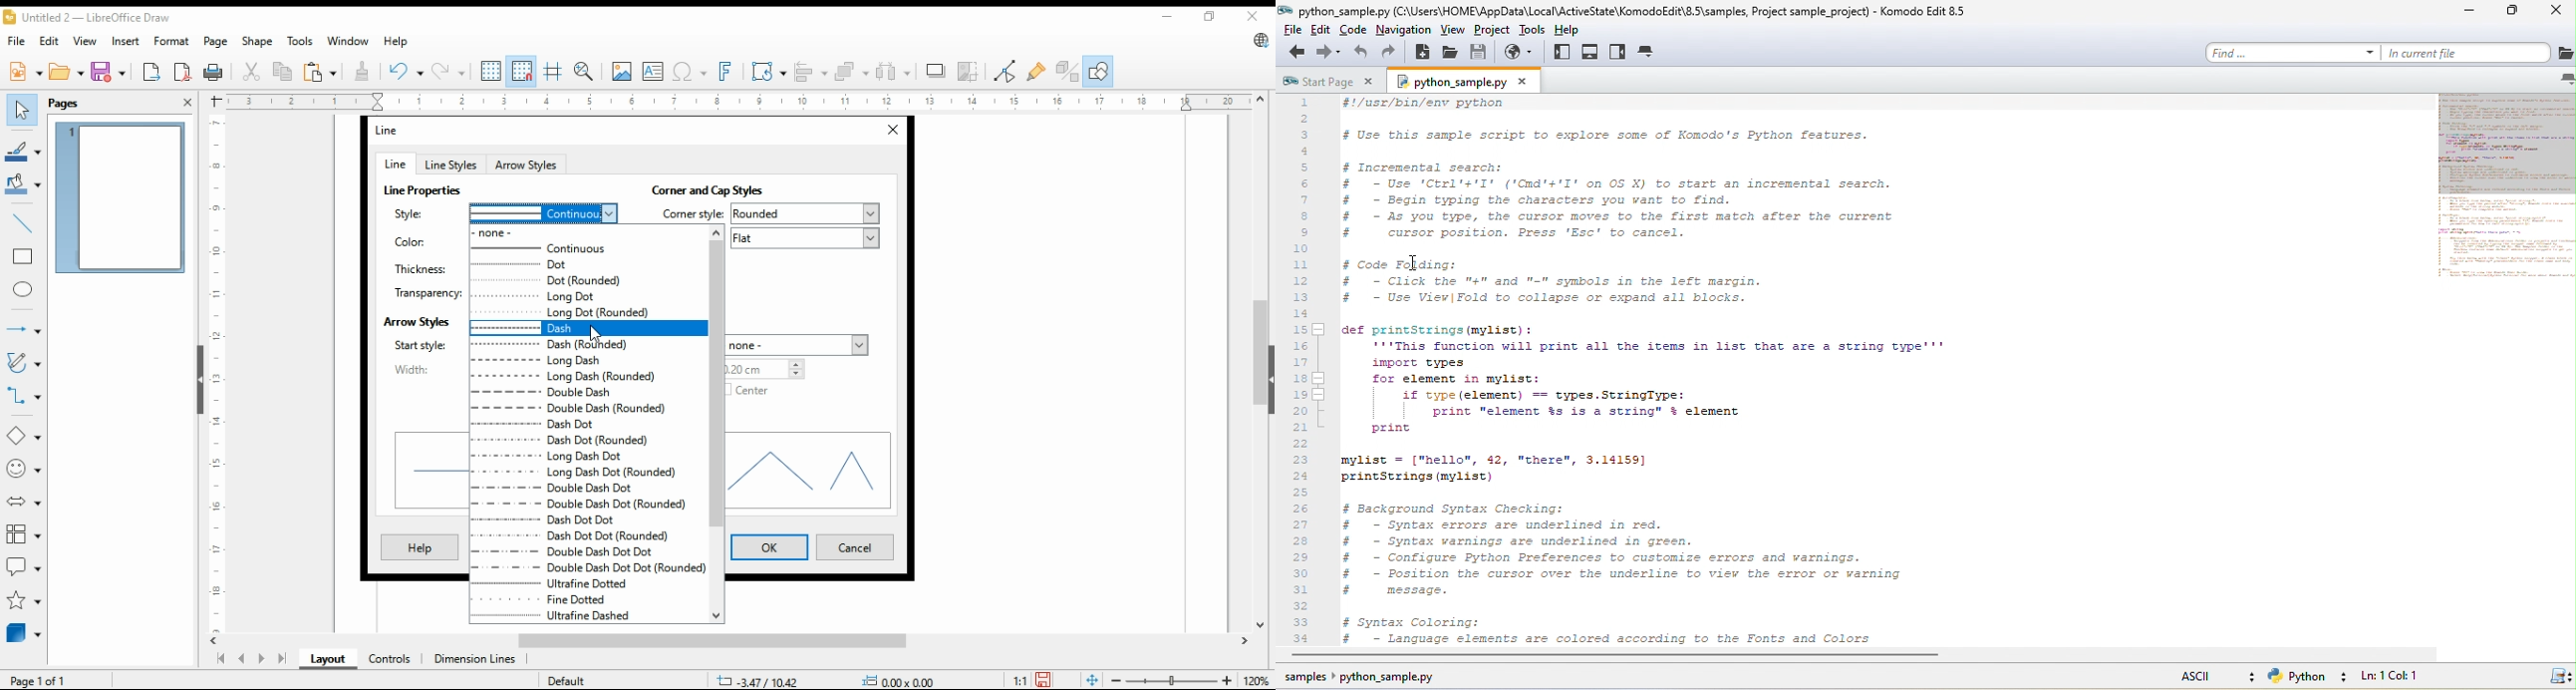  Describe the element at coordinates (26, 502) in the screenshot. I see `block arrows` at that location.